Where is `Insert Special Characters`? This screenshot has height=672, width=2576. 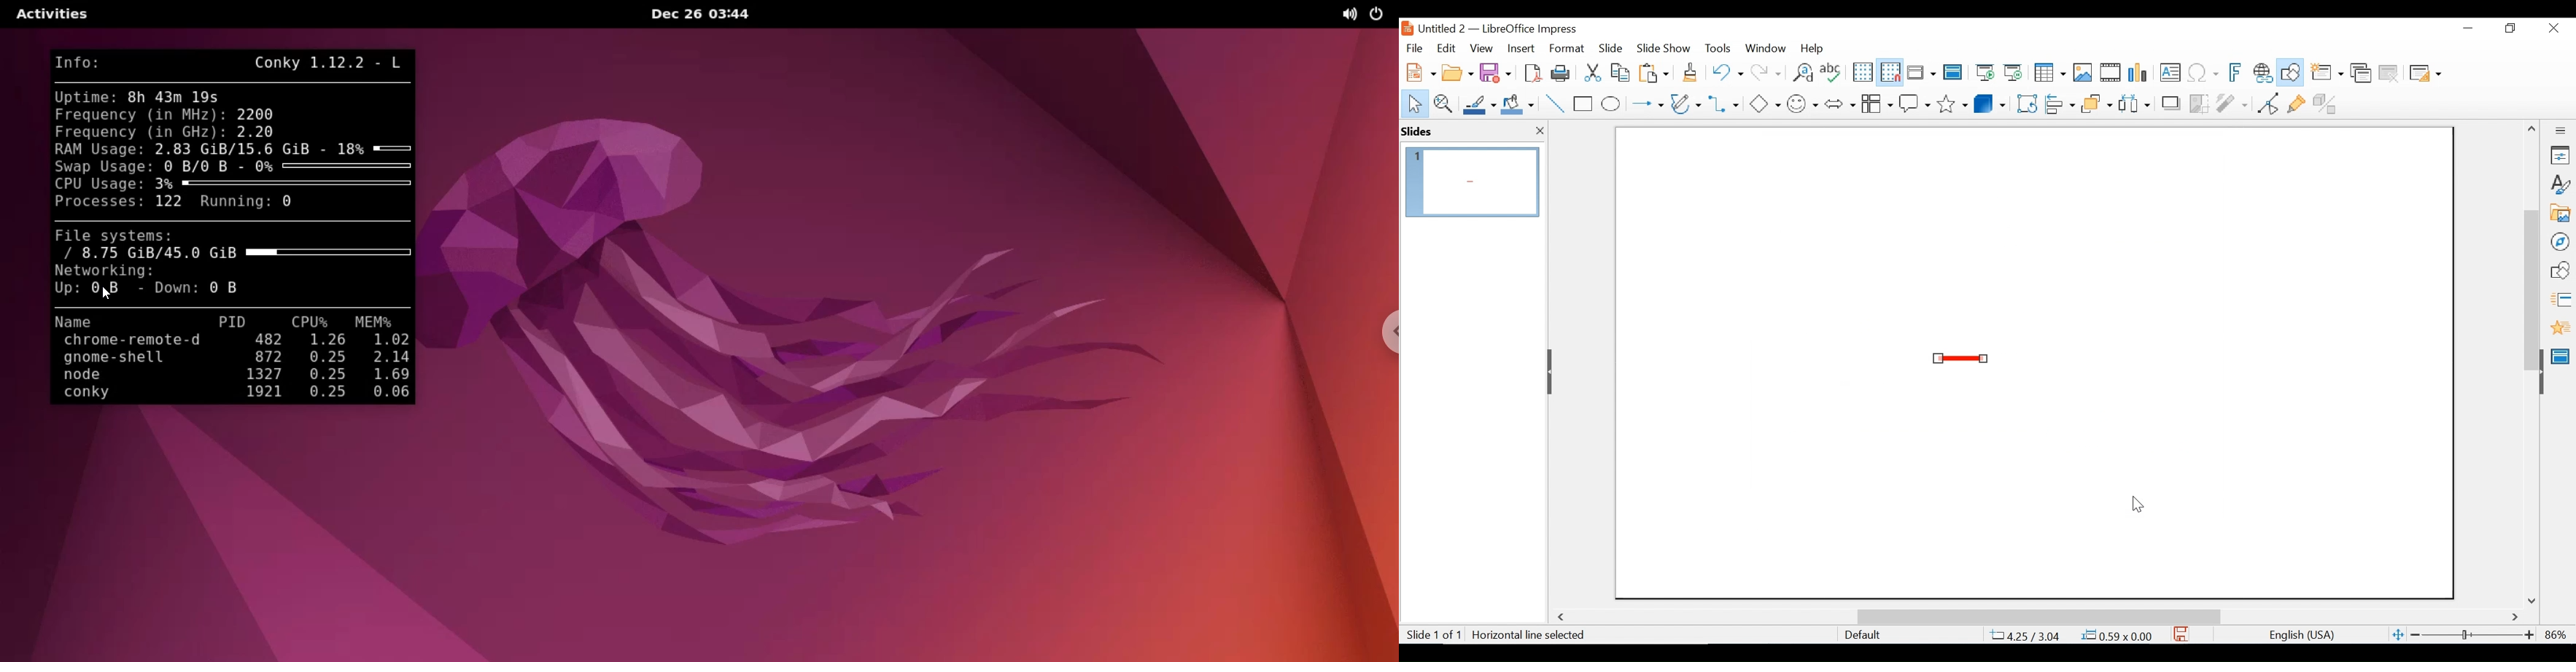
Insert Special Characters is located at coordinates (2203, 74).